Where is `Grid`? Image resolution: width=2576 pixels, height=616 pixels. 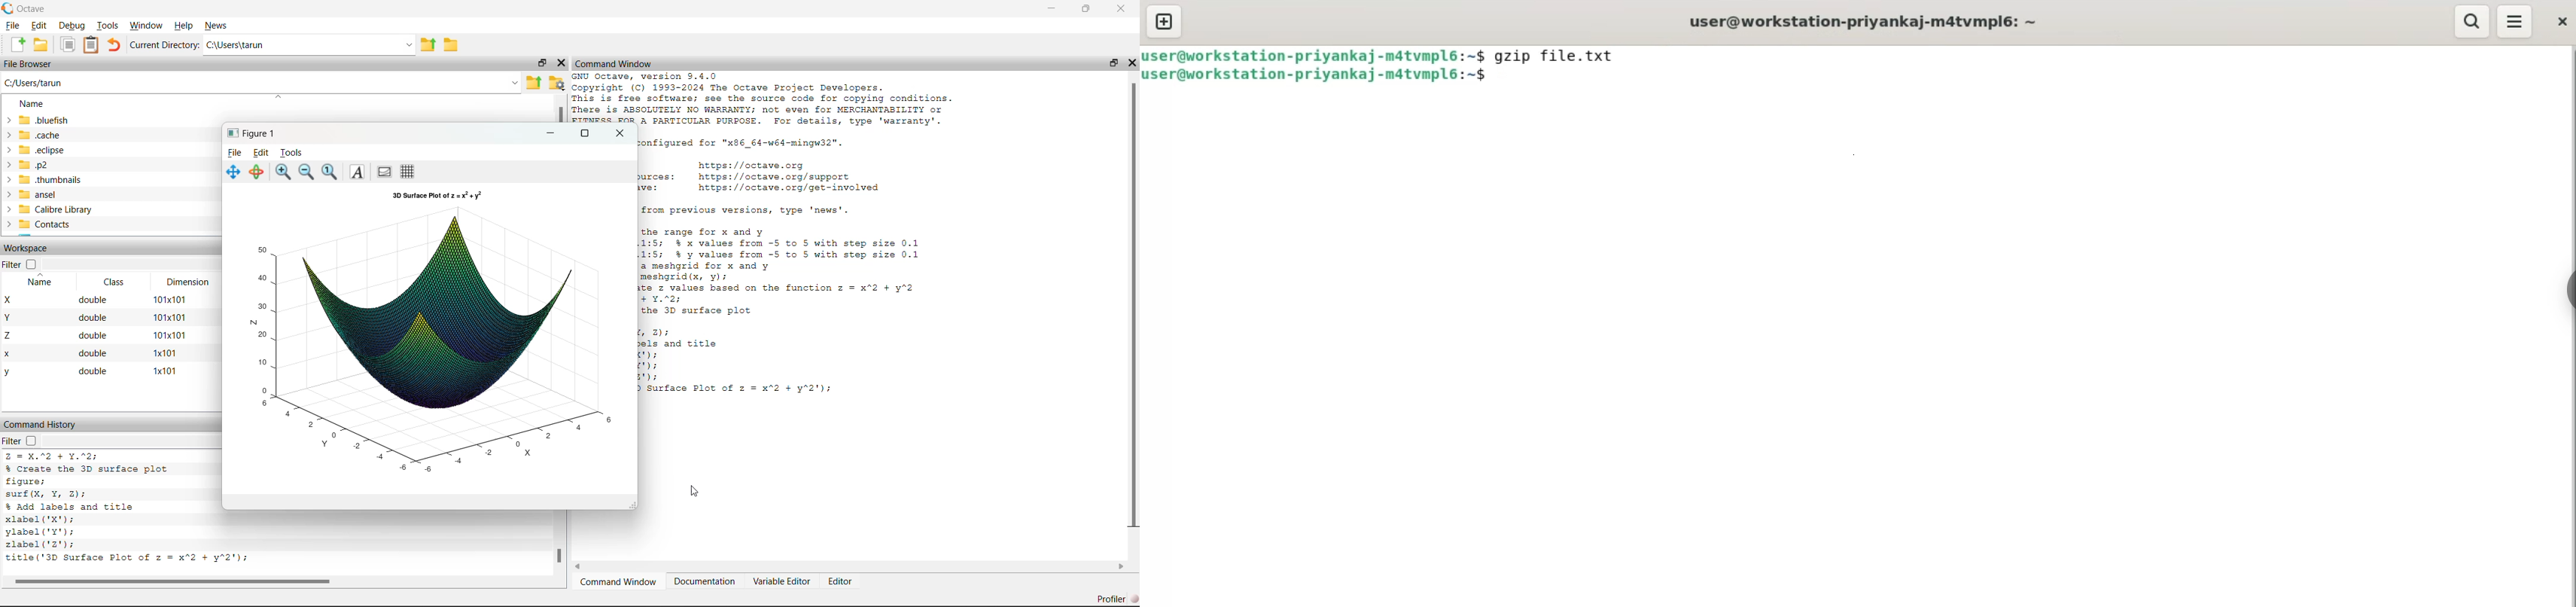 Grid is located at coordinates (408, 171).